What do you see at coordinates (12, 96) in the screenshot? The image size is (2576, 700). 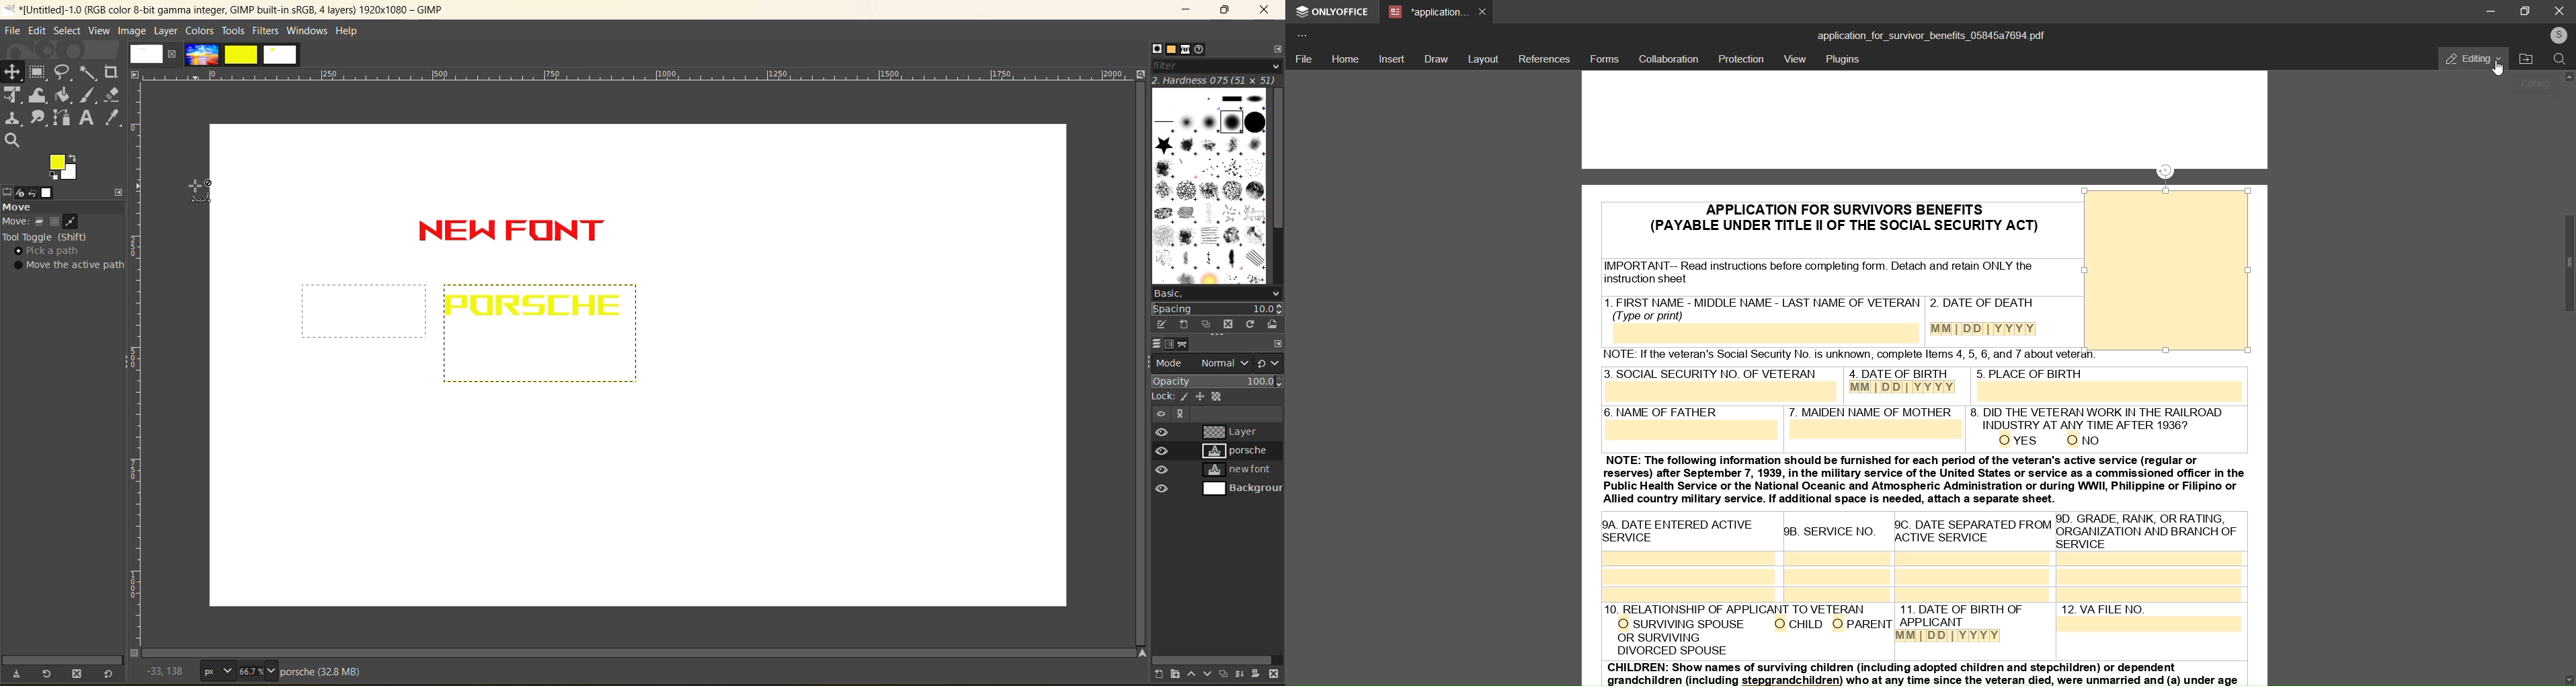 I see `Unified transform tool` at bounding box center [12, 96].